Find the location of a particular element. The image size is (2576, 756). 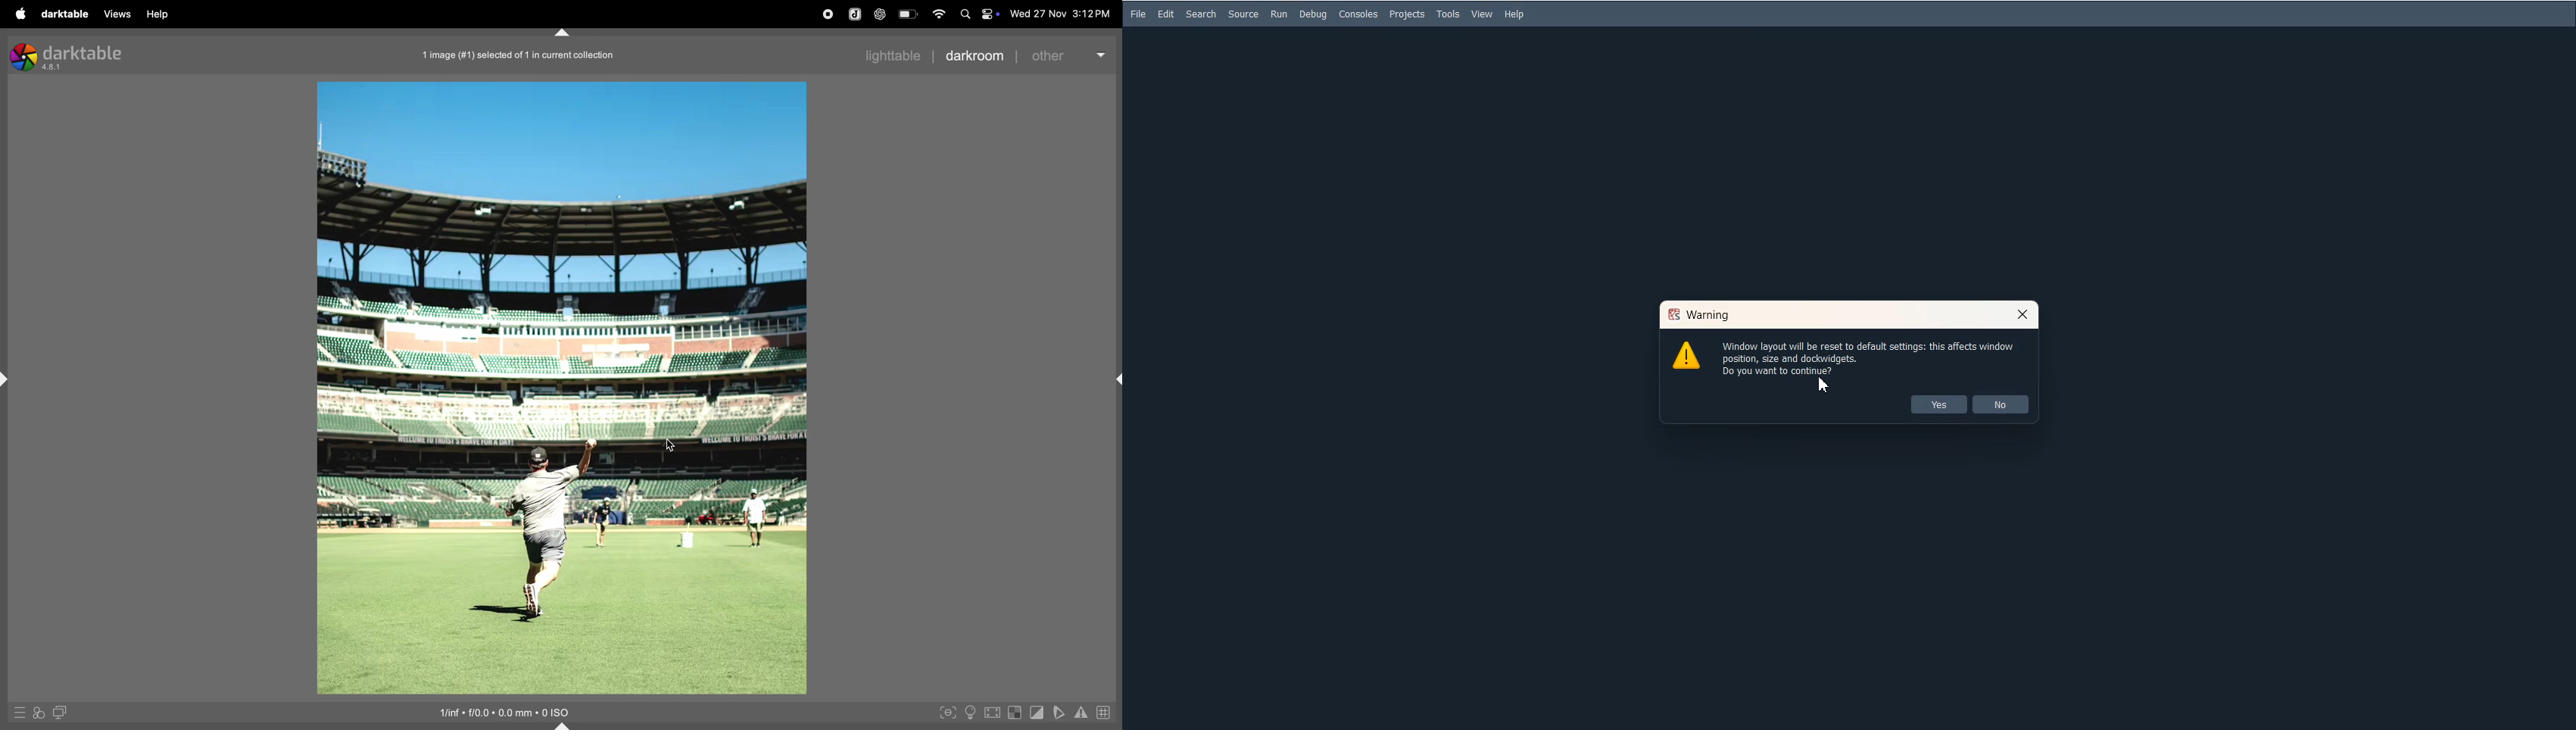

Consoles is located at coordinates (1358, 14).